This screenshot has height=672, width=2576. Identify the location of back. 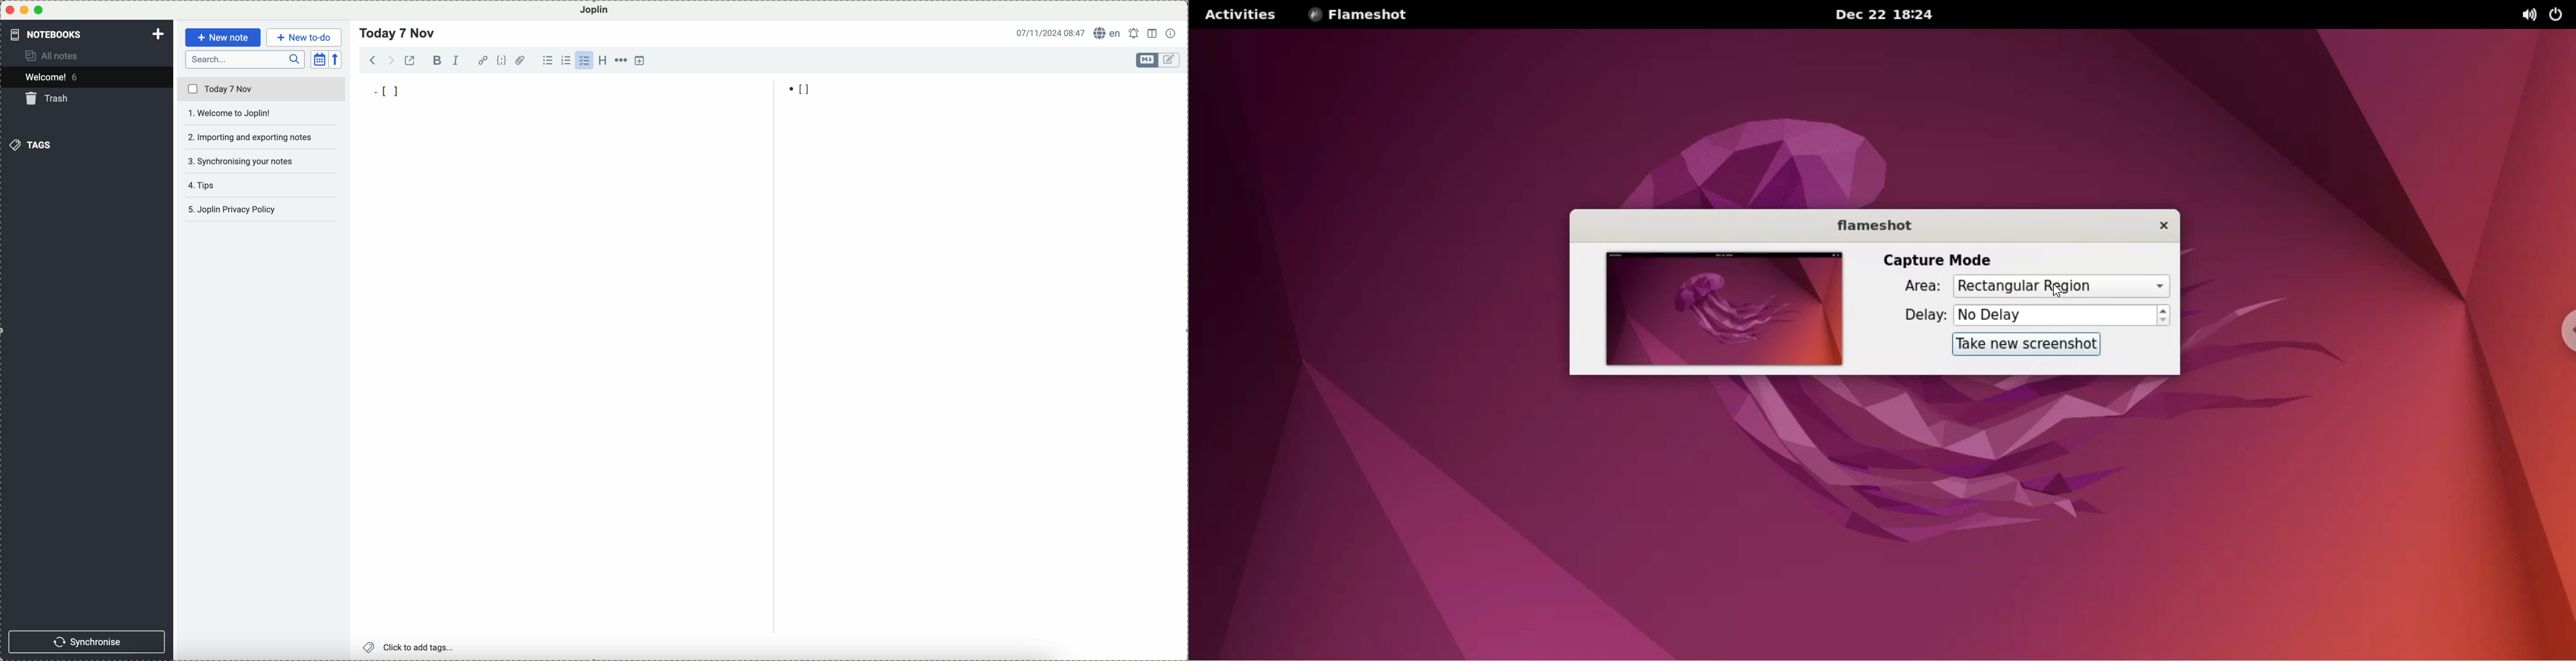
(373, 59).